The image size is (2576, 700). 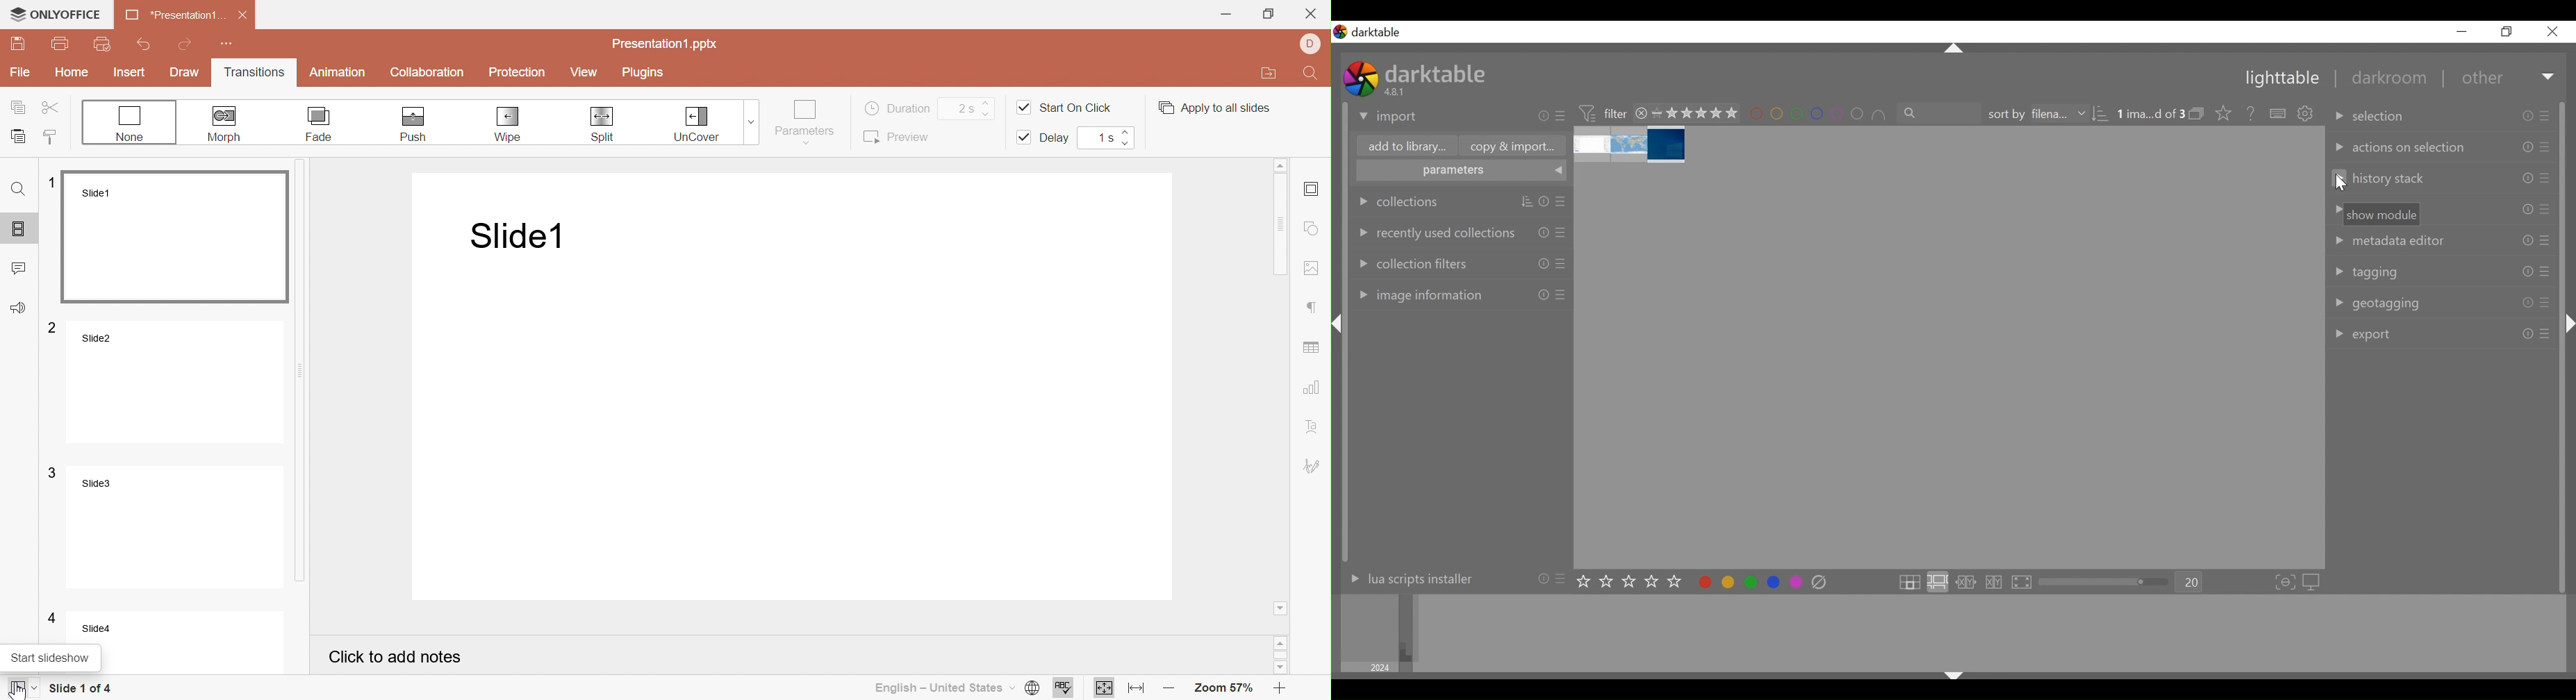 I want to click on Set document language, so click(x=1031, y=689).